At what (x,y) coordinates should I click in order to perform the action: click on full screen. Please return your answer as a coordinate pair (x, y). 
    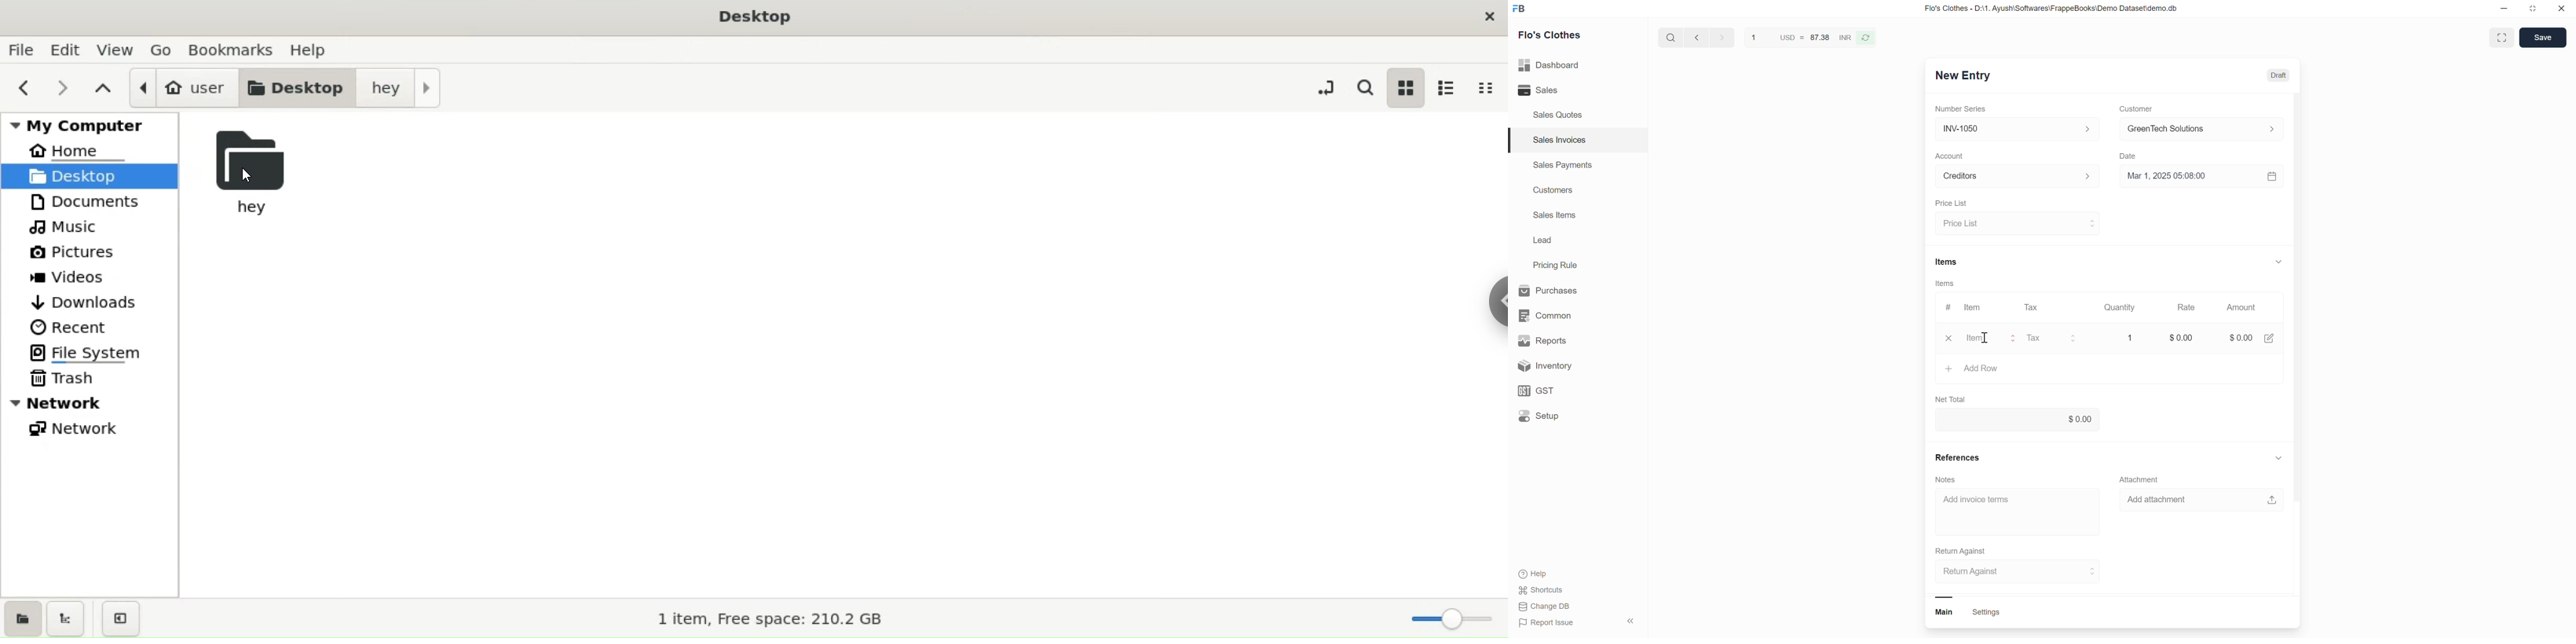
    Looking at the image, I should click on (2503, 37).